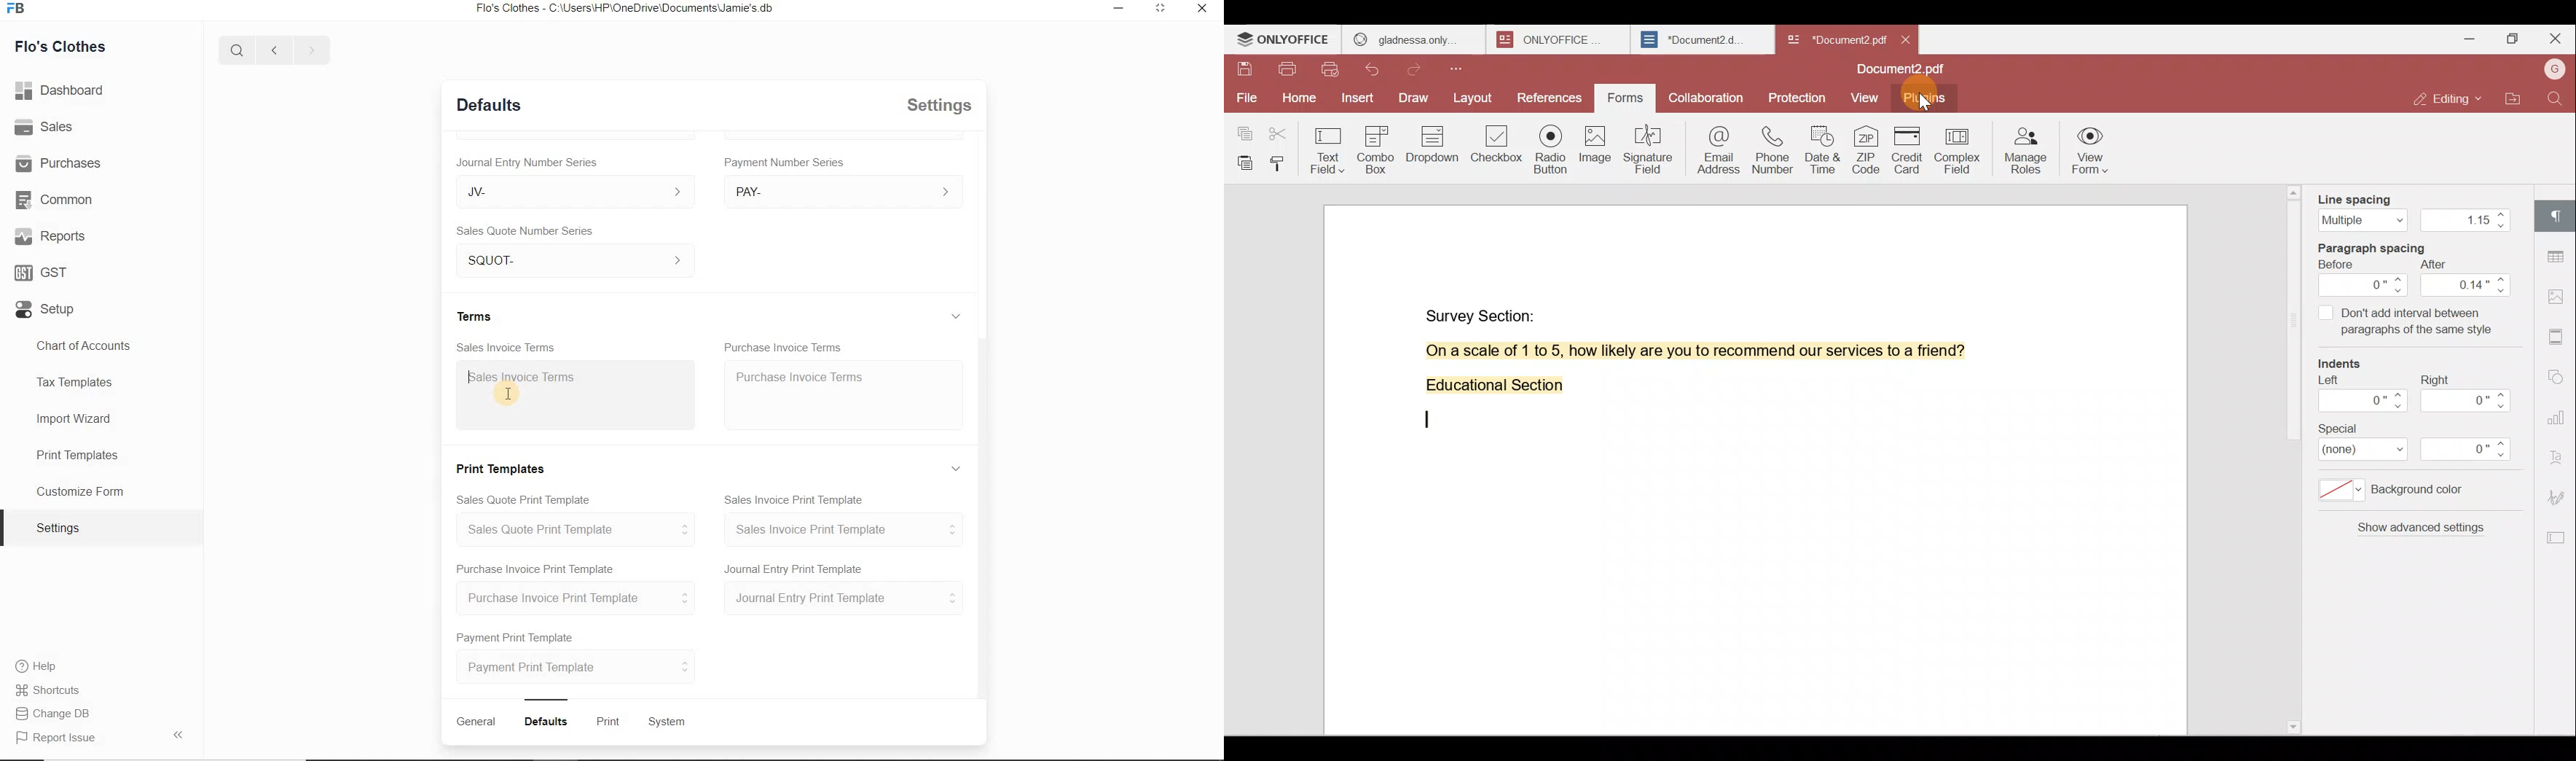  Describe the element at coordinates (47, 129) in the screenshot. I see `Sales` at that location.